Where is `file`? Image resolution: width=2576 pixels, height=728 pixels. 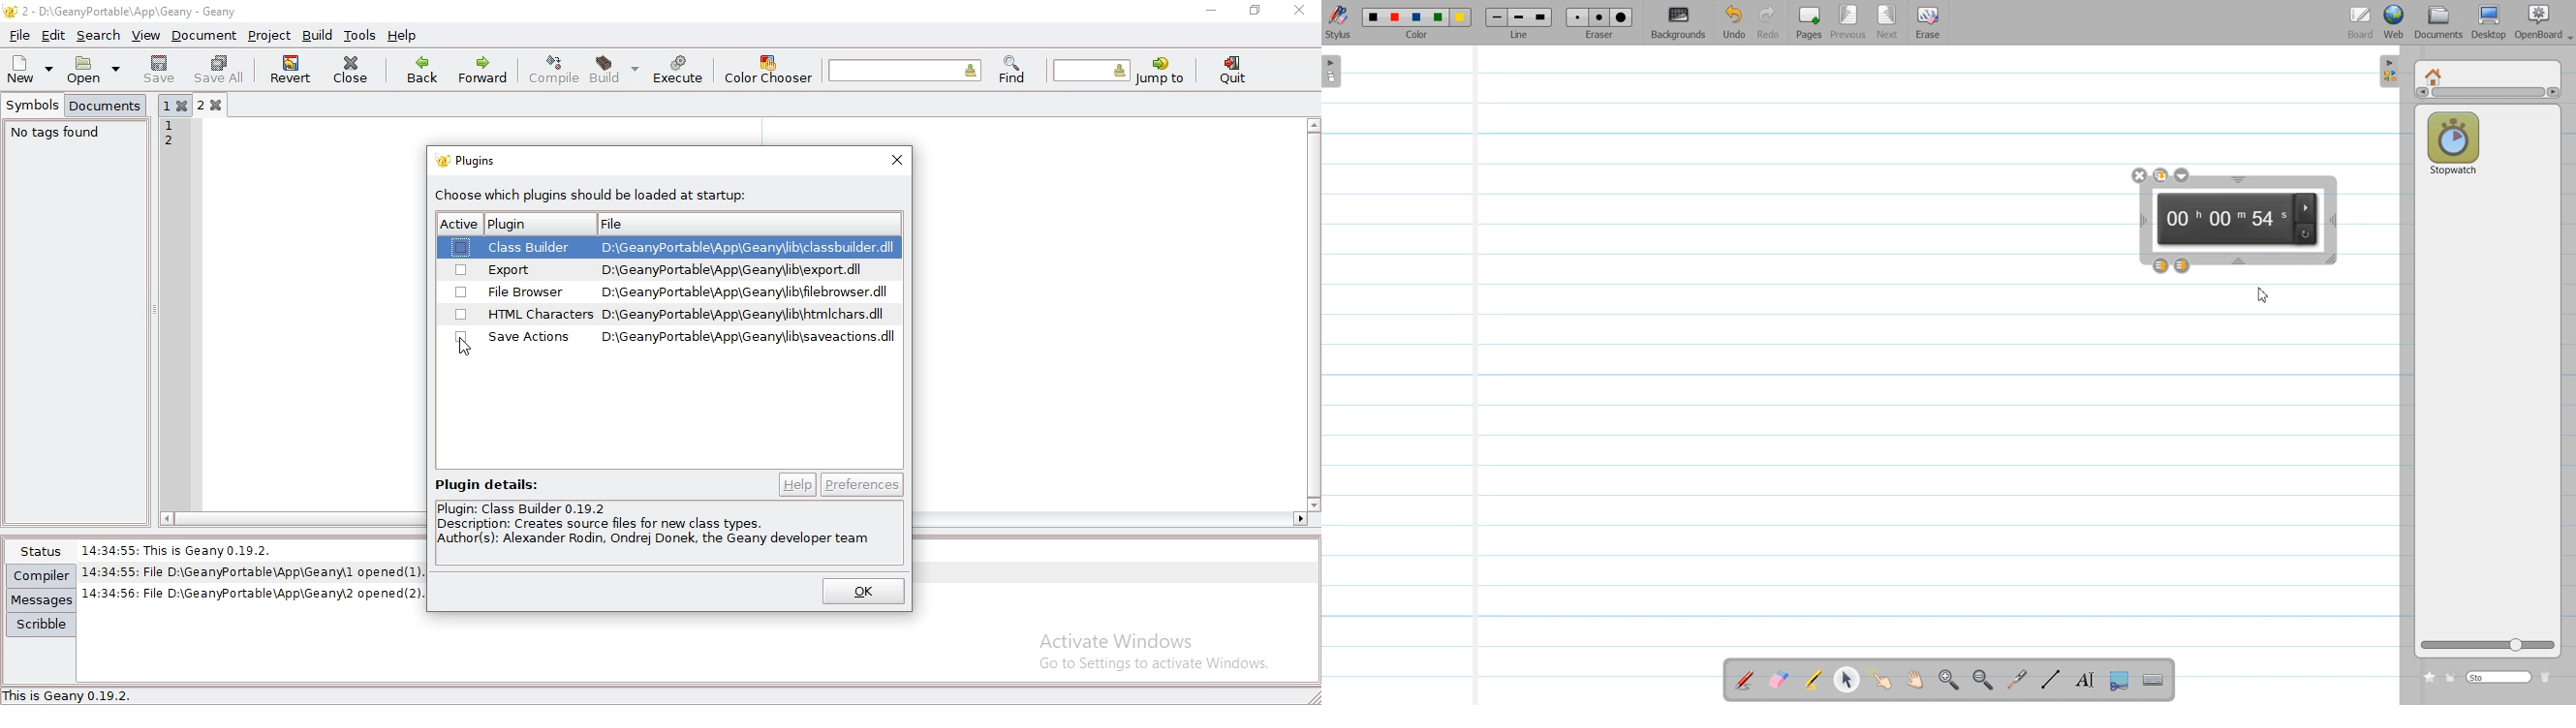 file is located at coordinates (20, 33).